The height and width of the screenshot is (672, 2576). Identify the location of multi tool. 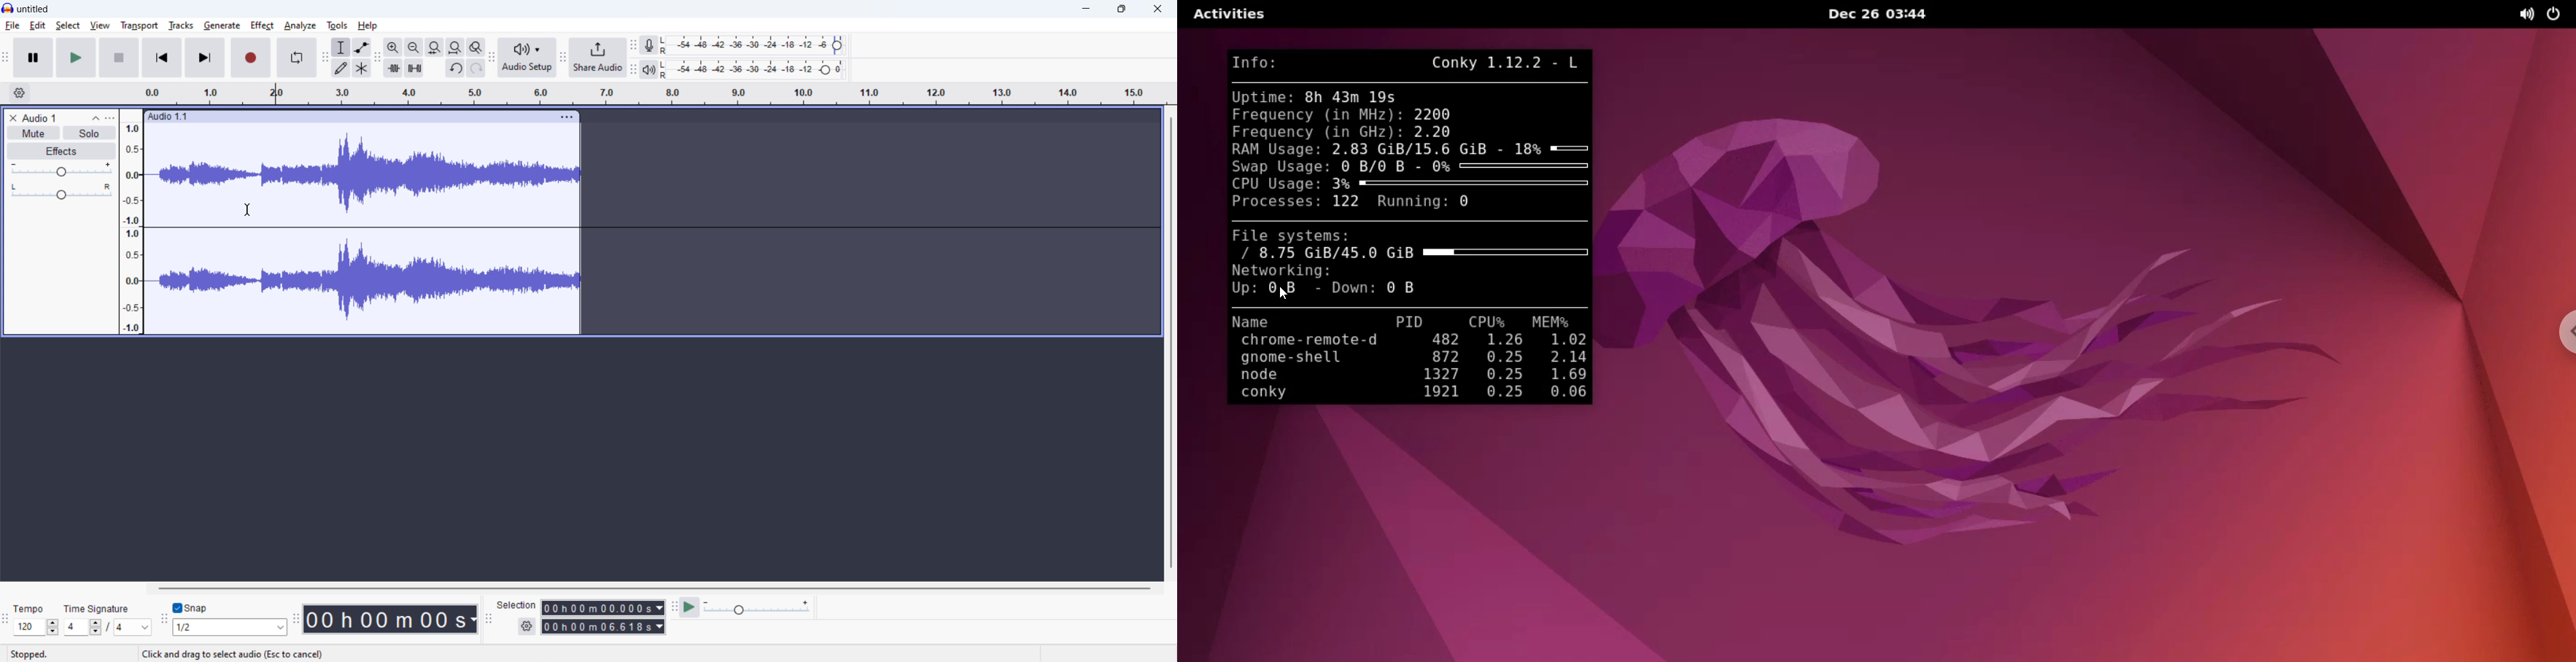
(362, 67).